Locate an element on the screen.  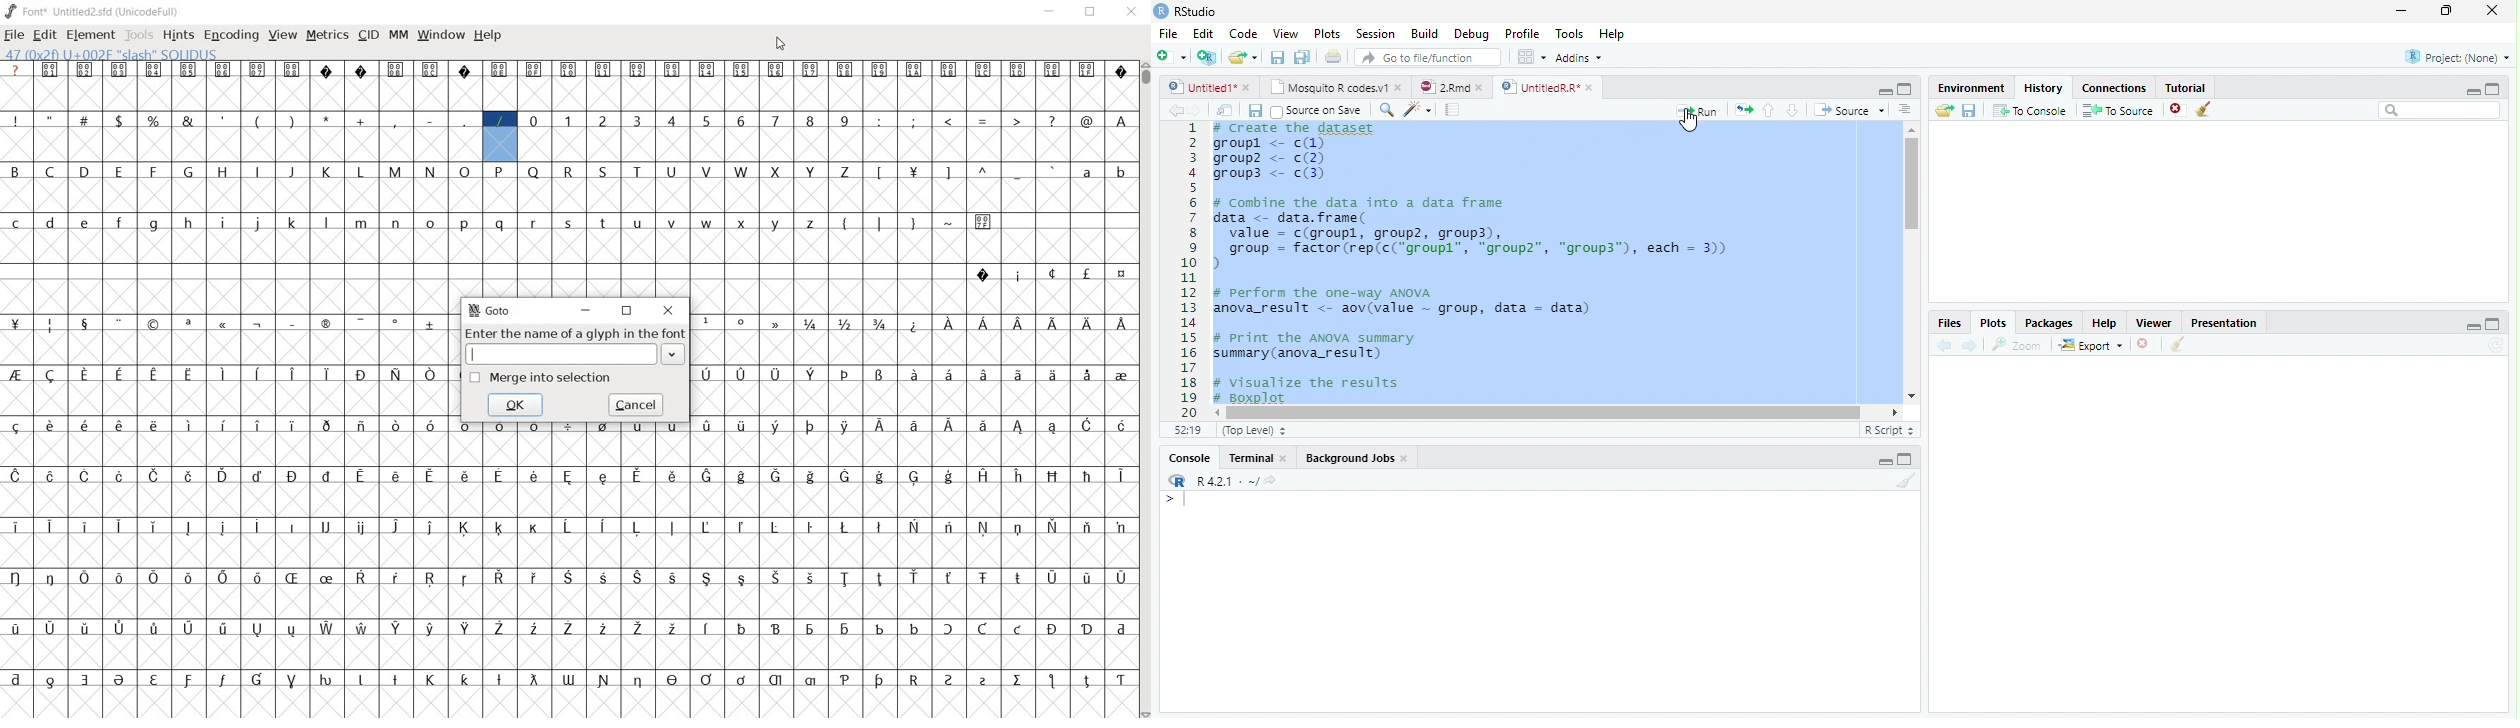
glyph is located at coordinates (325, 680).